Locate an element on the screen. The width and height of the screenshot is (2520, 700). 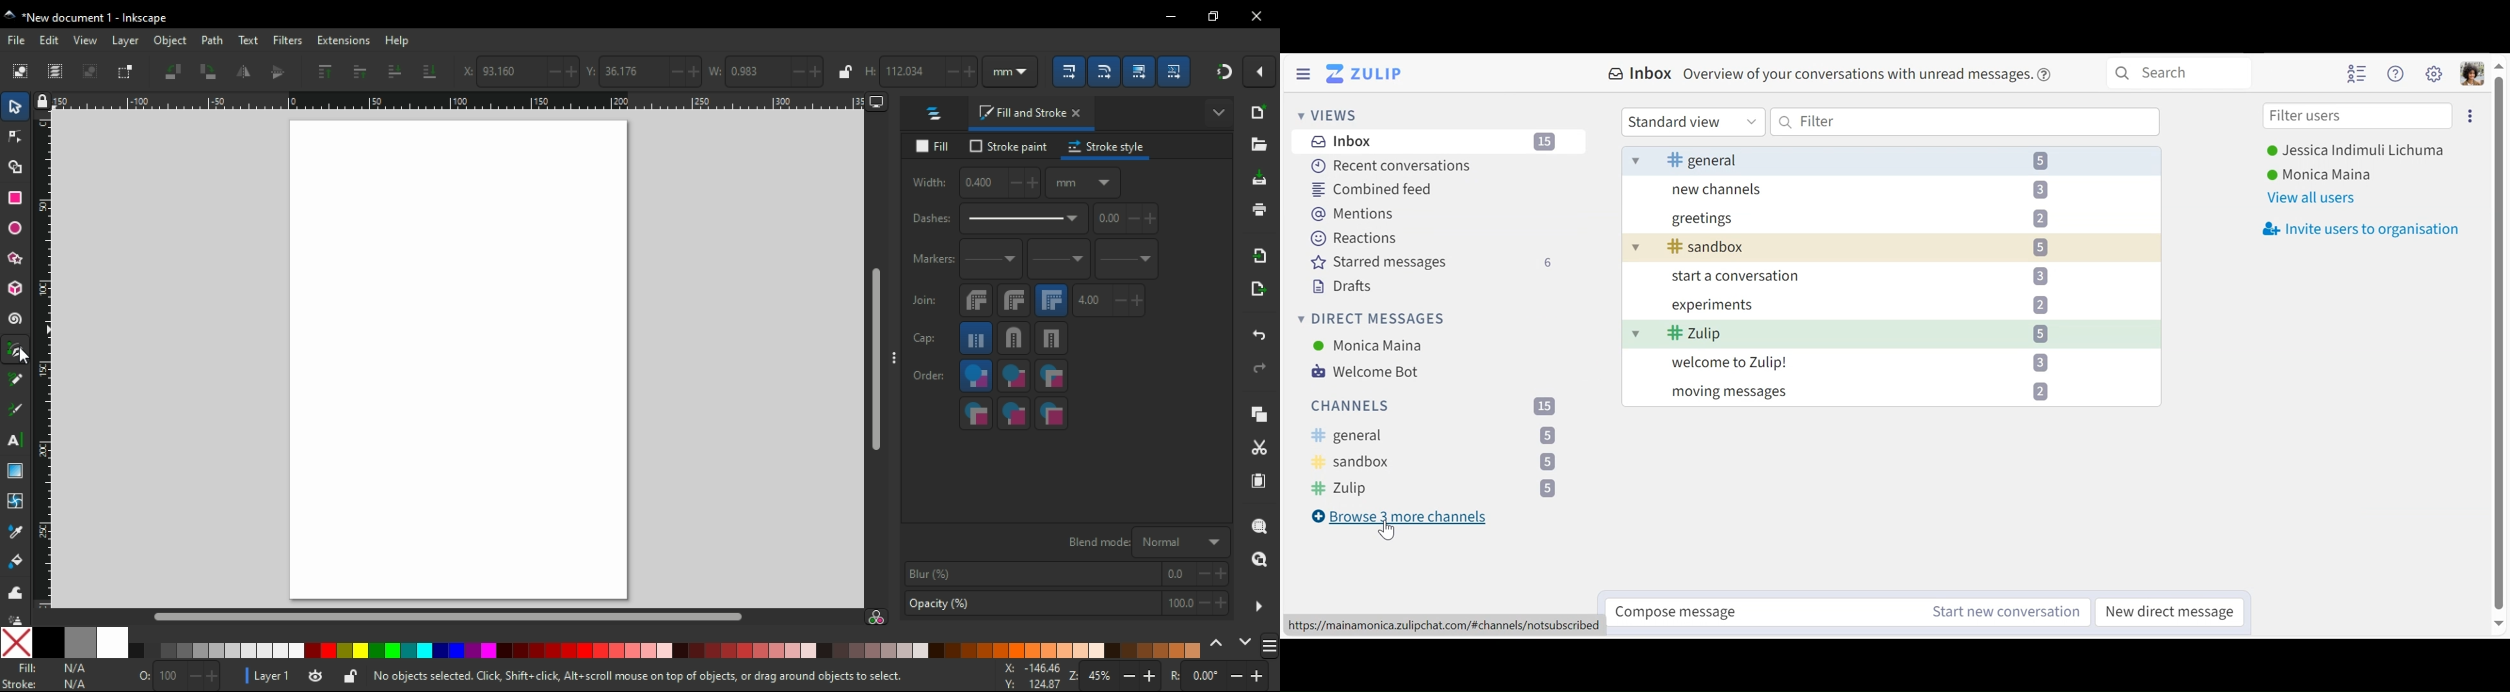
Direct Messages is located at coordinates (1379, 320).